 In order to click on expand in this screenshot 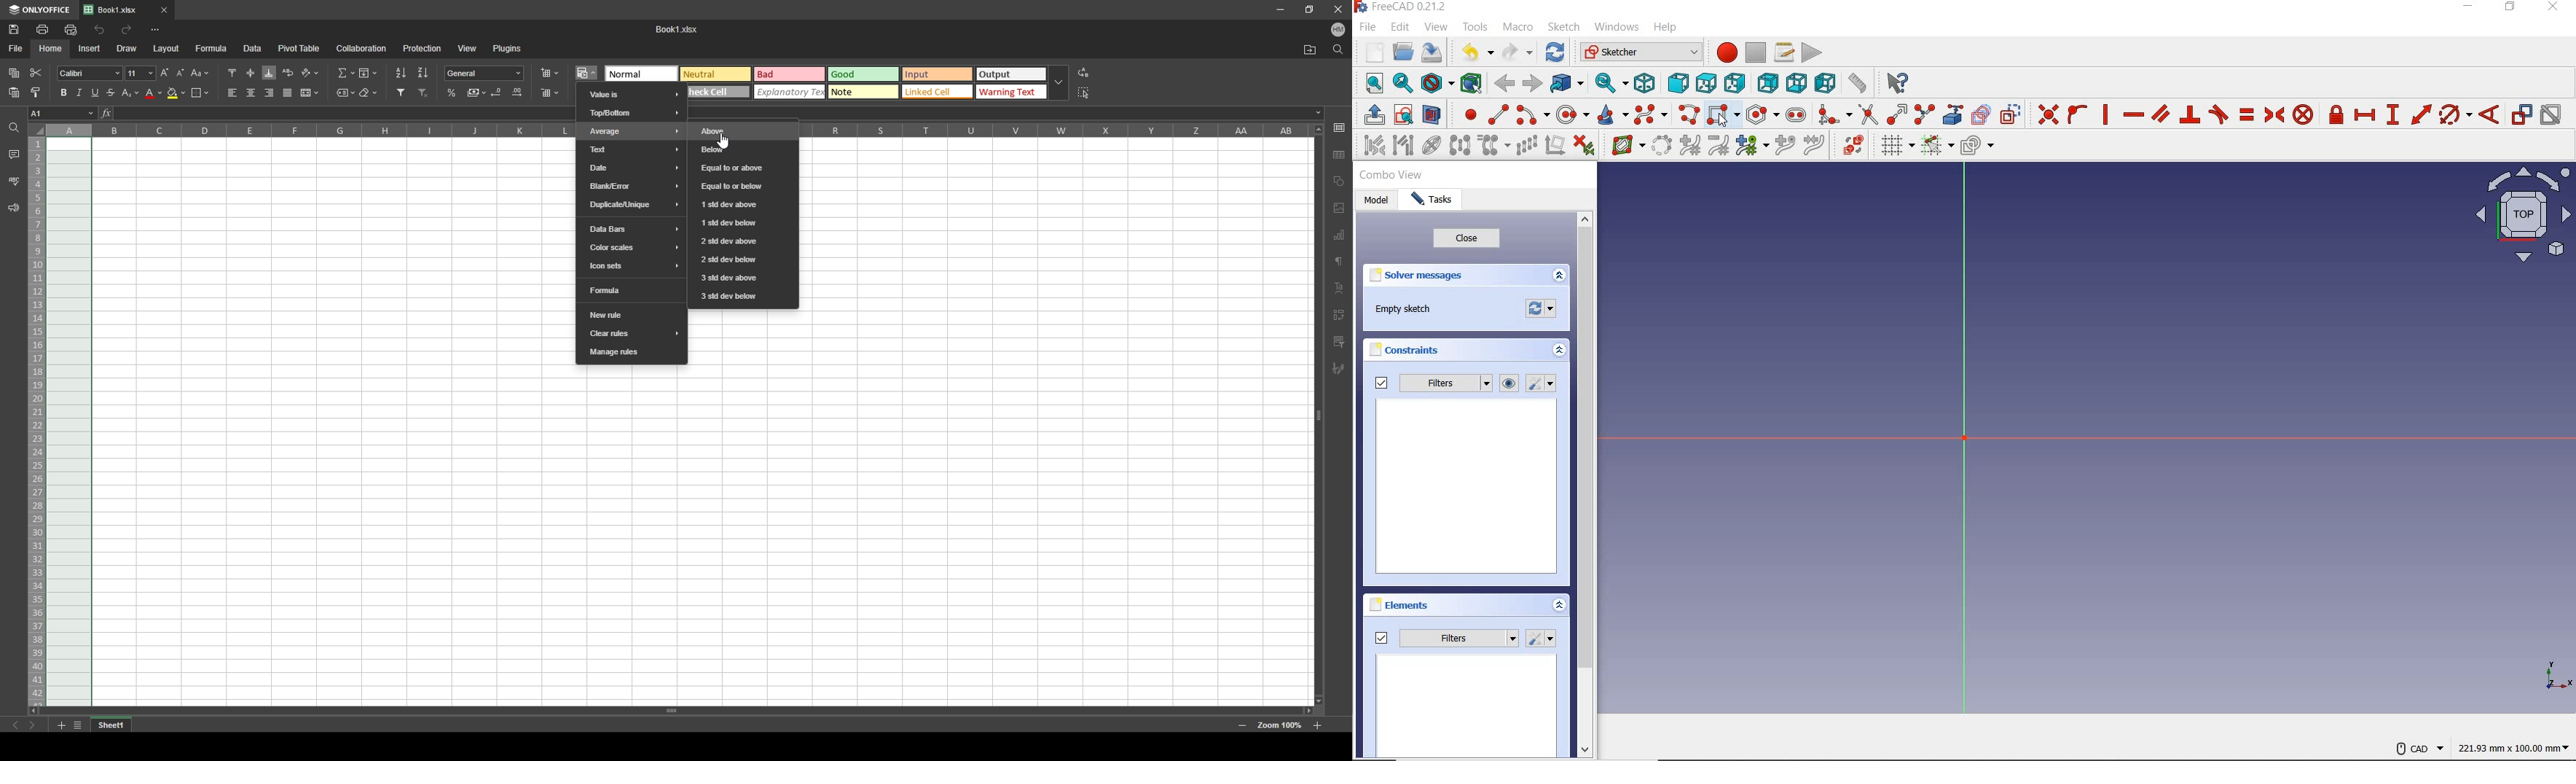, I will do `click(1559, 276)`.